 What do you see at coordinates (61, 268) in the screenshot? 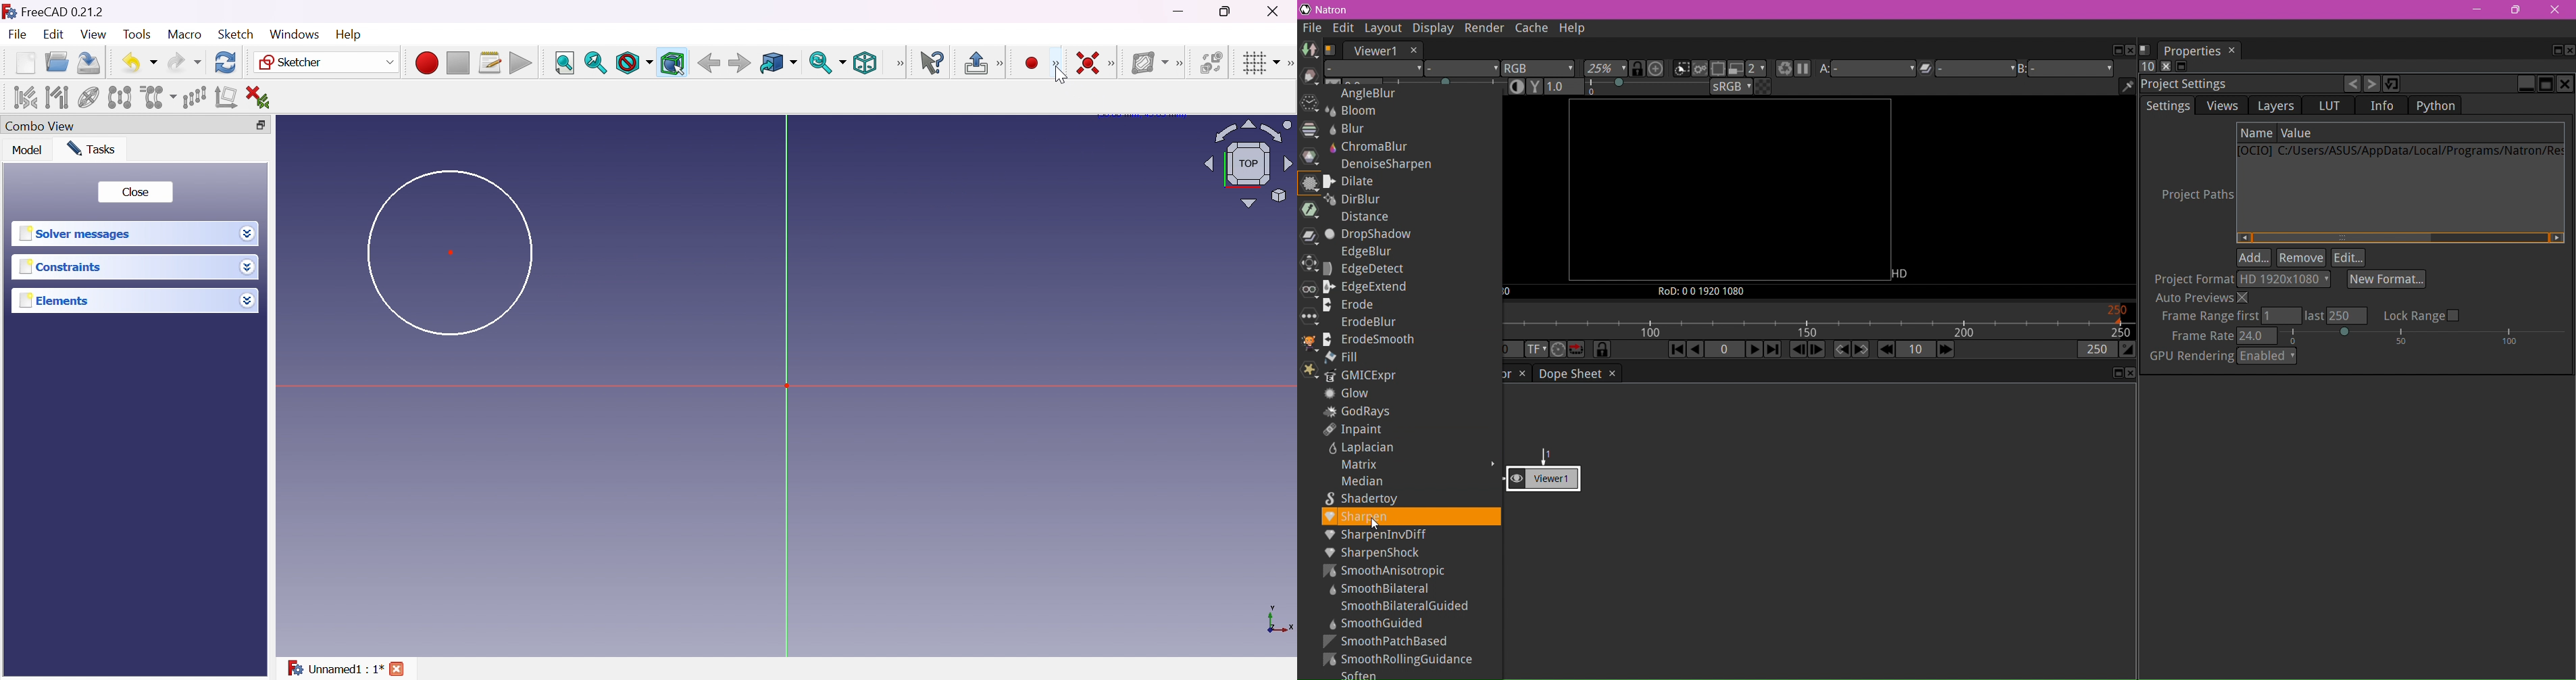
I see `Constraints` at bounding box center [61, 268].